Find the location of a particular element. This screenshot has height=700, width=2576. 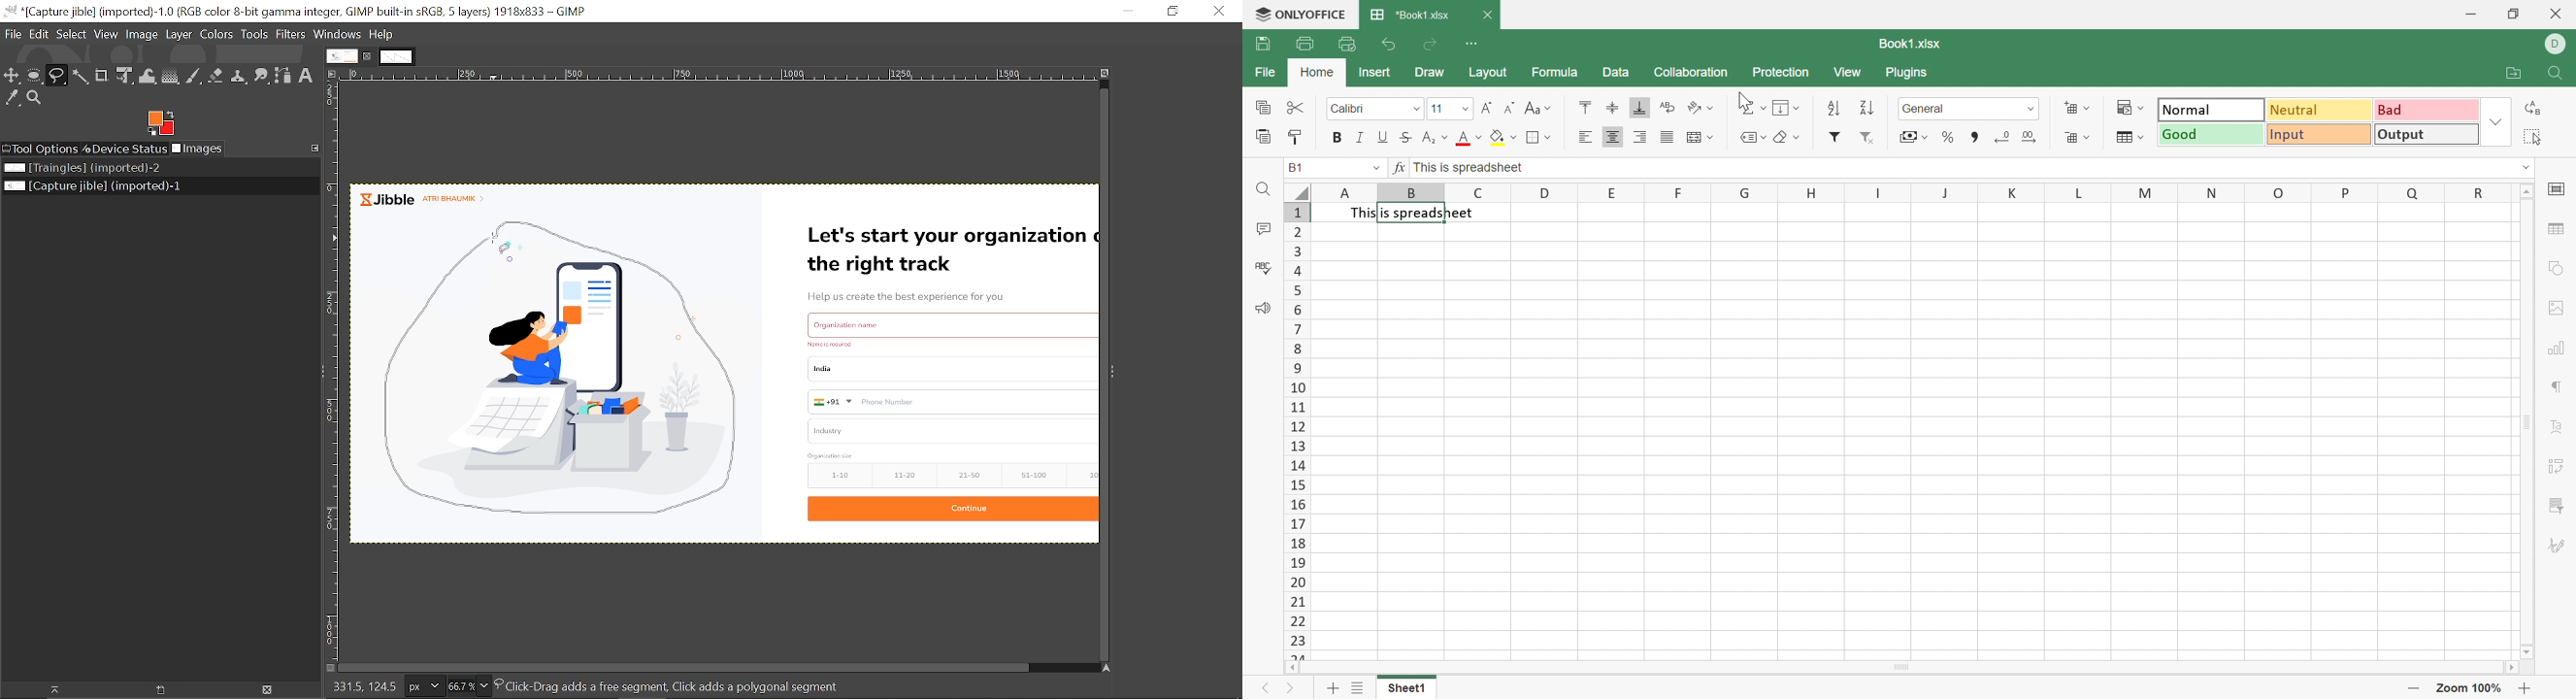

Select all is located at coordinates (2530, 138).